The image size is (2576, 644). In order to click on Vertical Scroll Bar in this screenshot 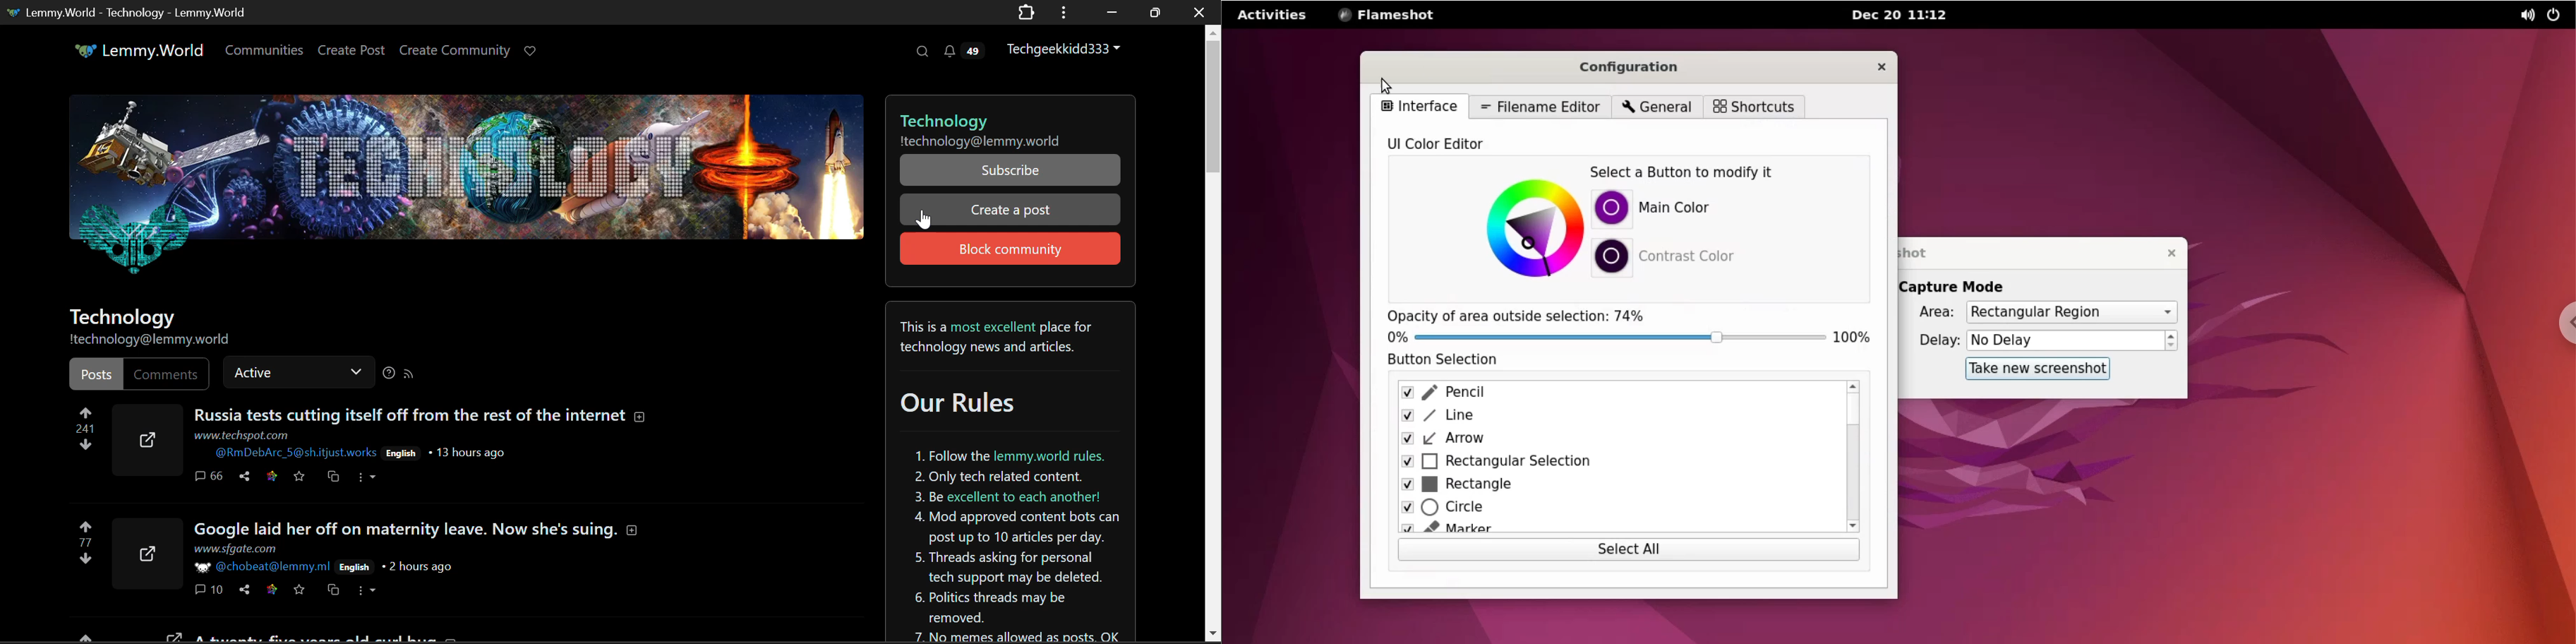, I will do `click(1214, 335)`.